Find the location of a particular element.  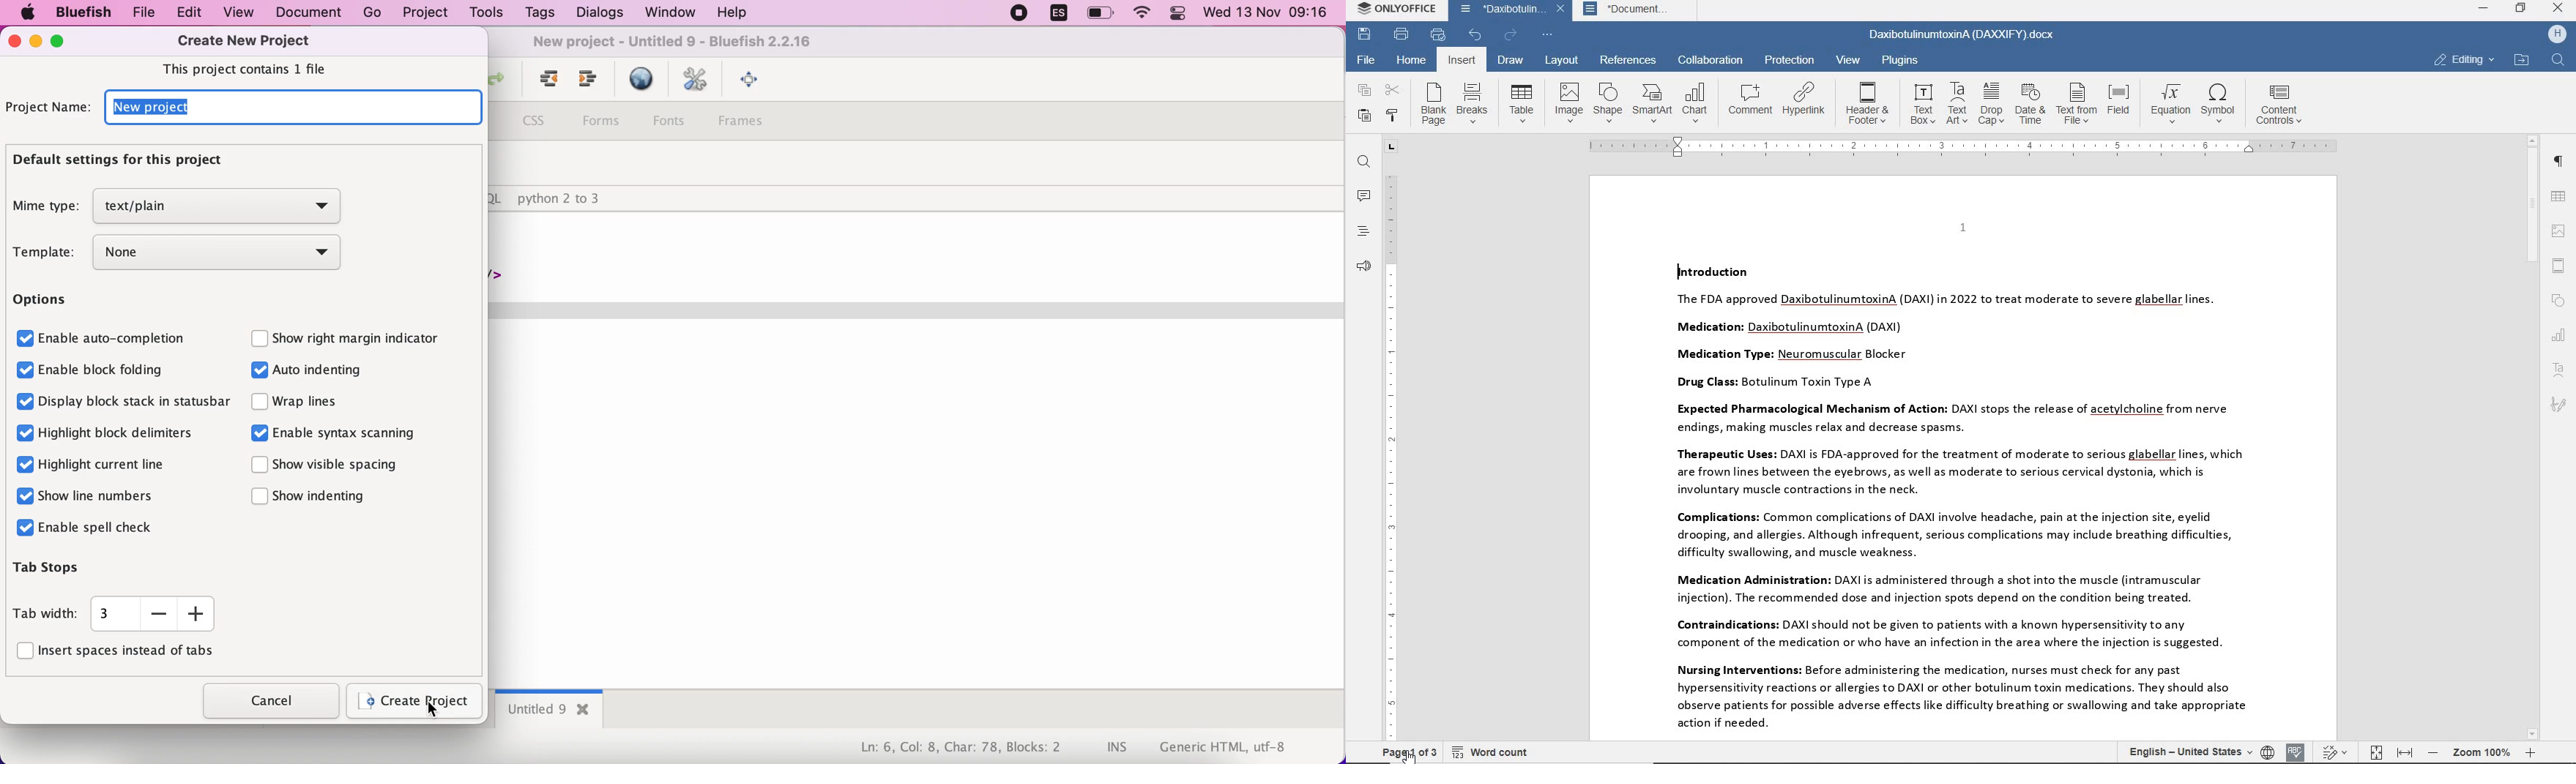

equation is located at coordinates (2168, 103).